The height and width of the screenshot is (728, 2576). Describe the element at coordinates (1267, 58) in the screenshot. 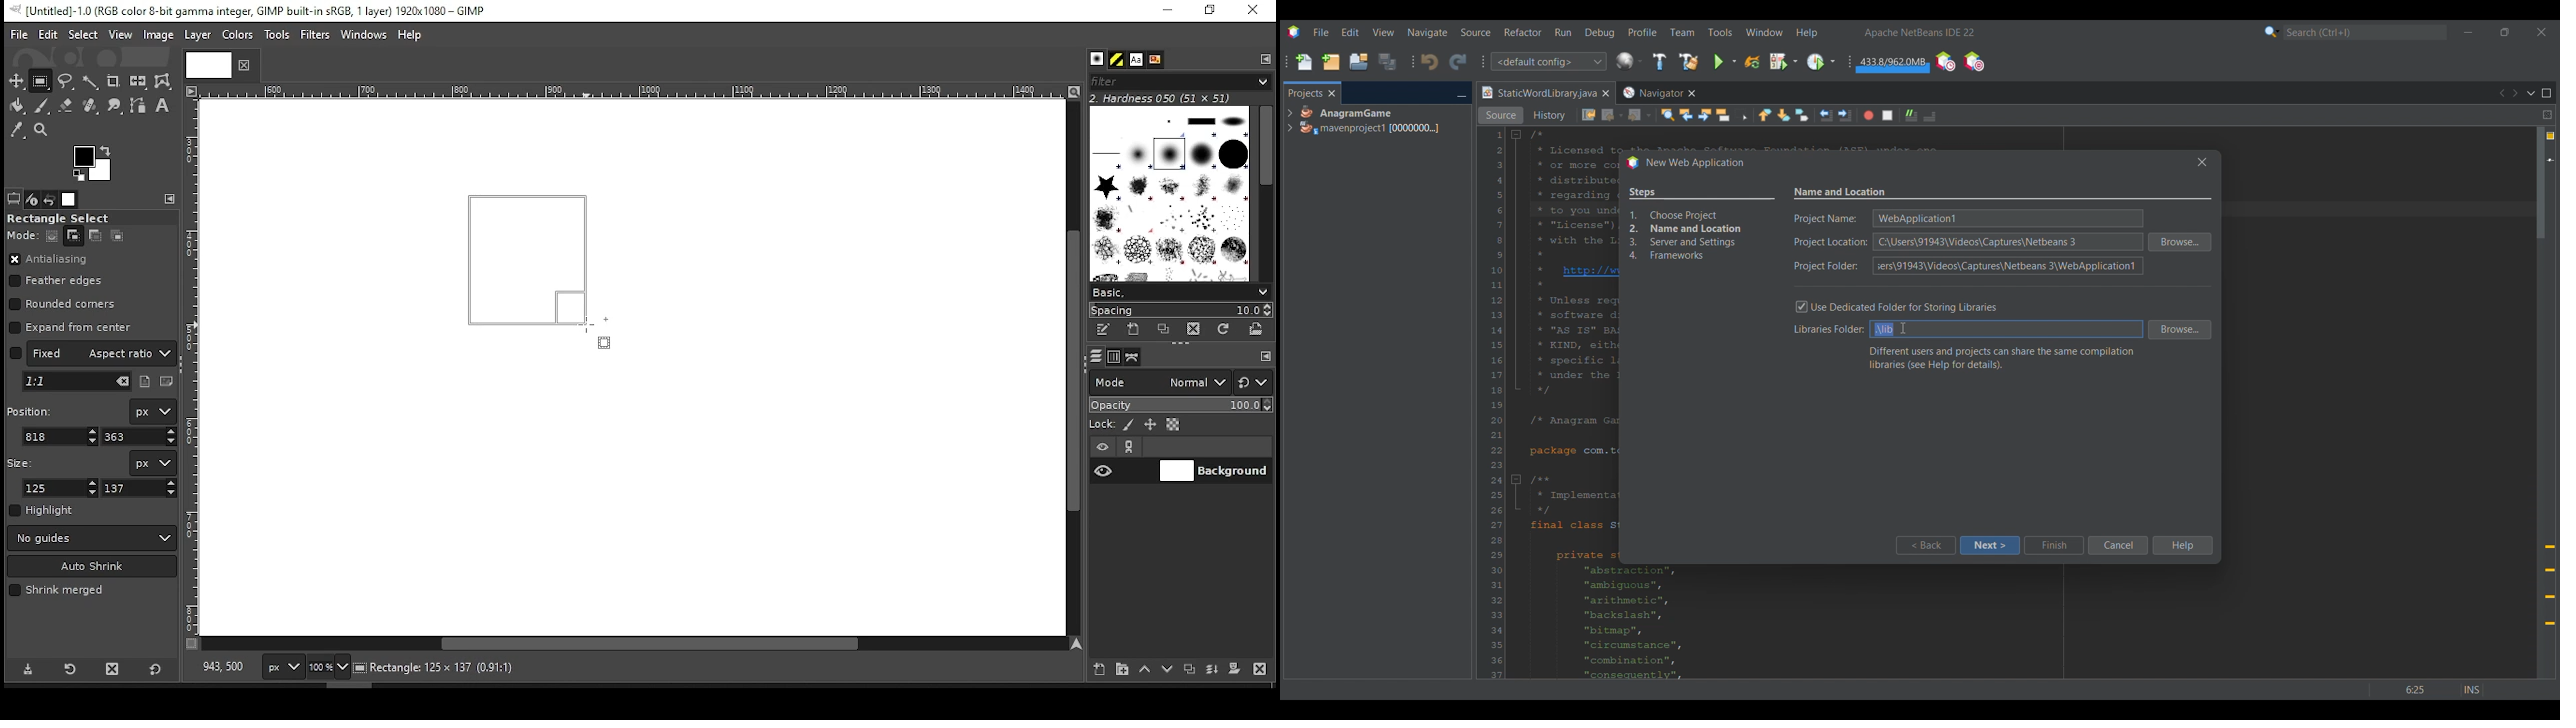

I see `configure this tab` at that location.